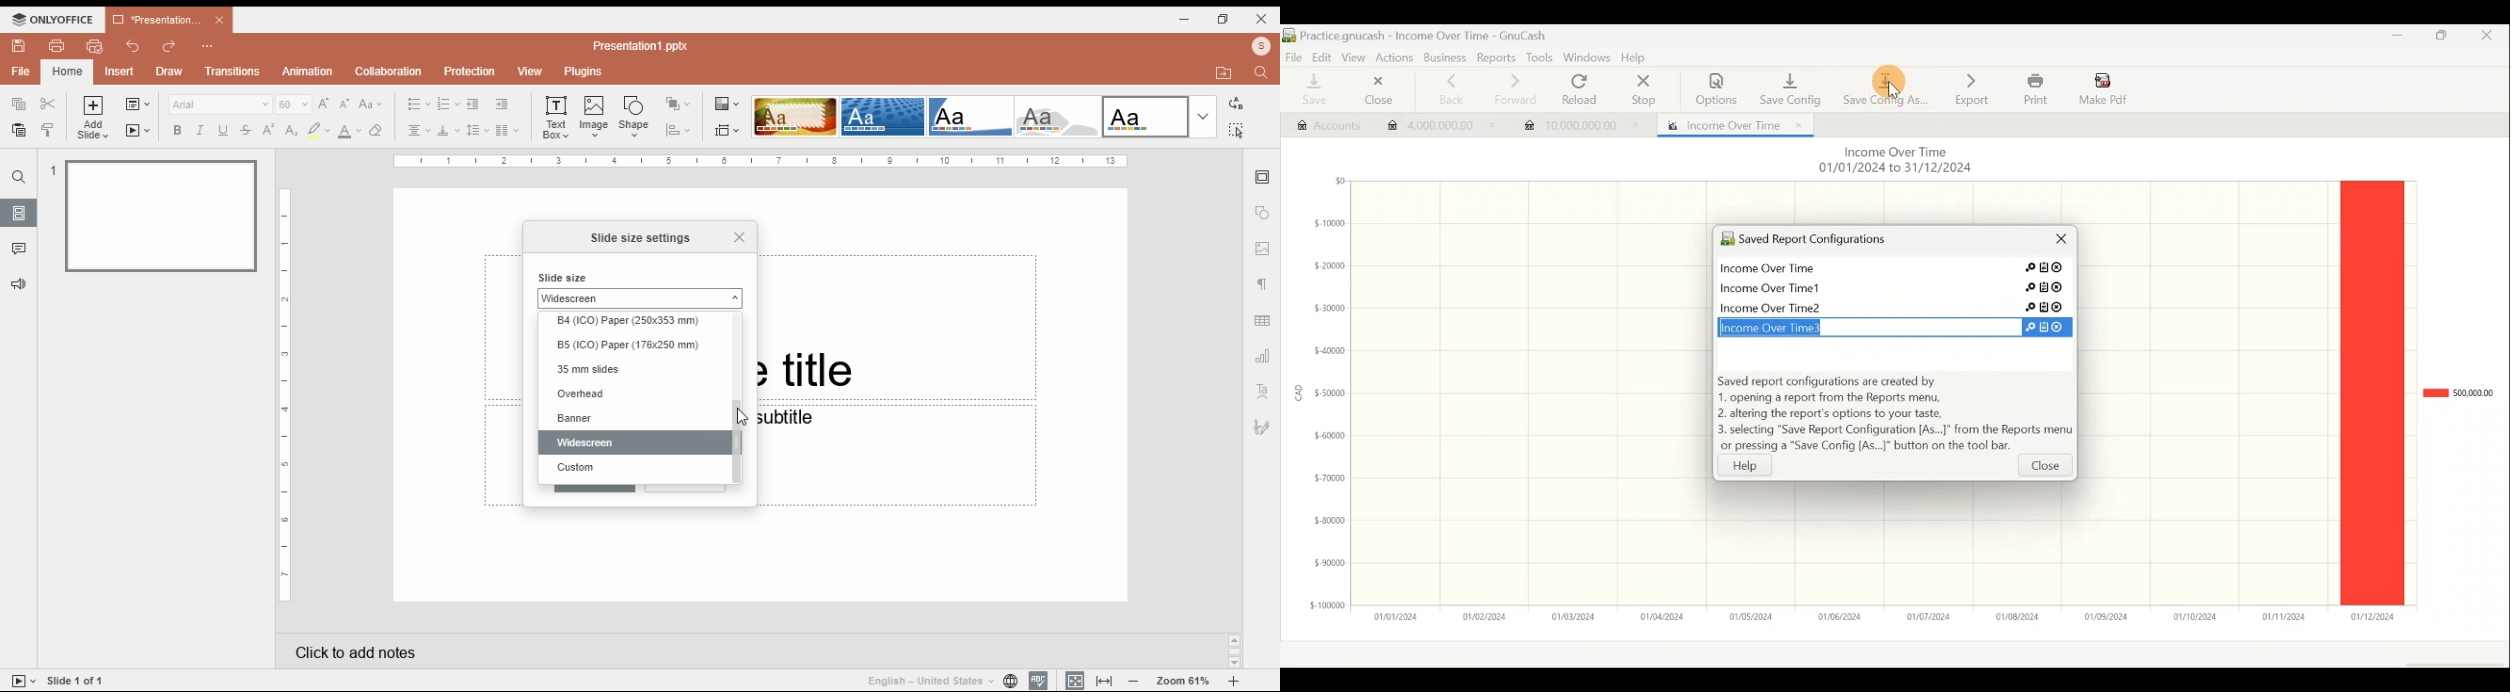  Describe the element at coordinates (584, 72) in the screenshot. I see `plugins` at that location.